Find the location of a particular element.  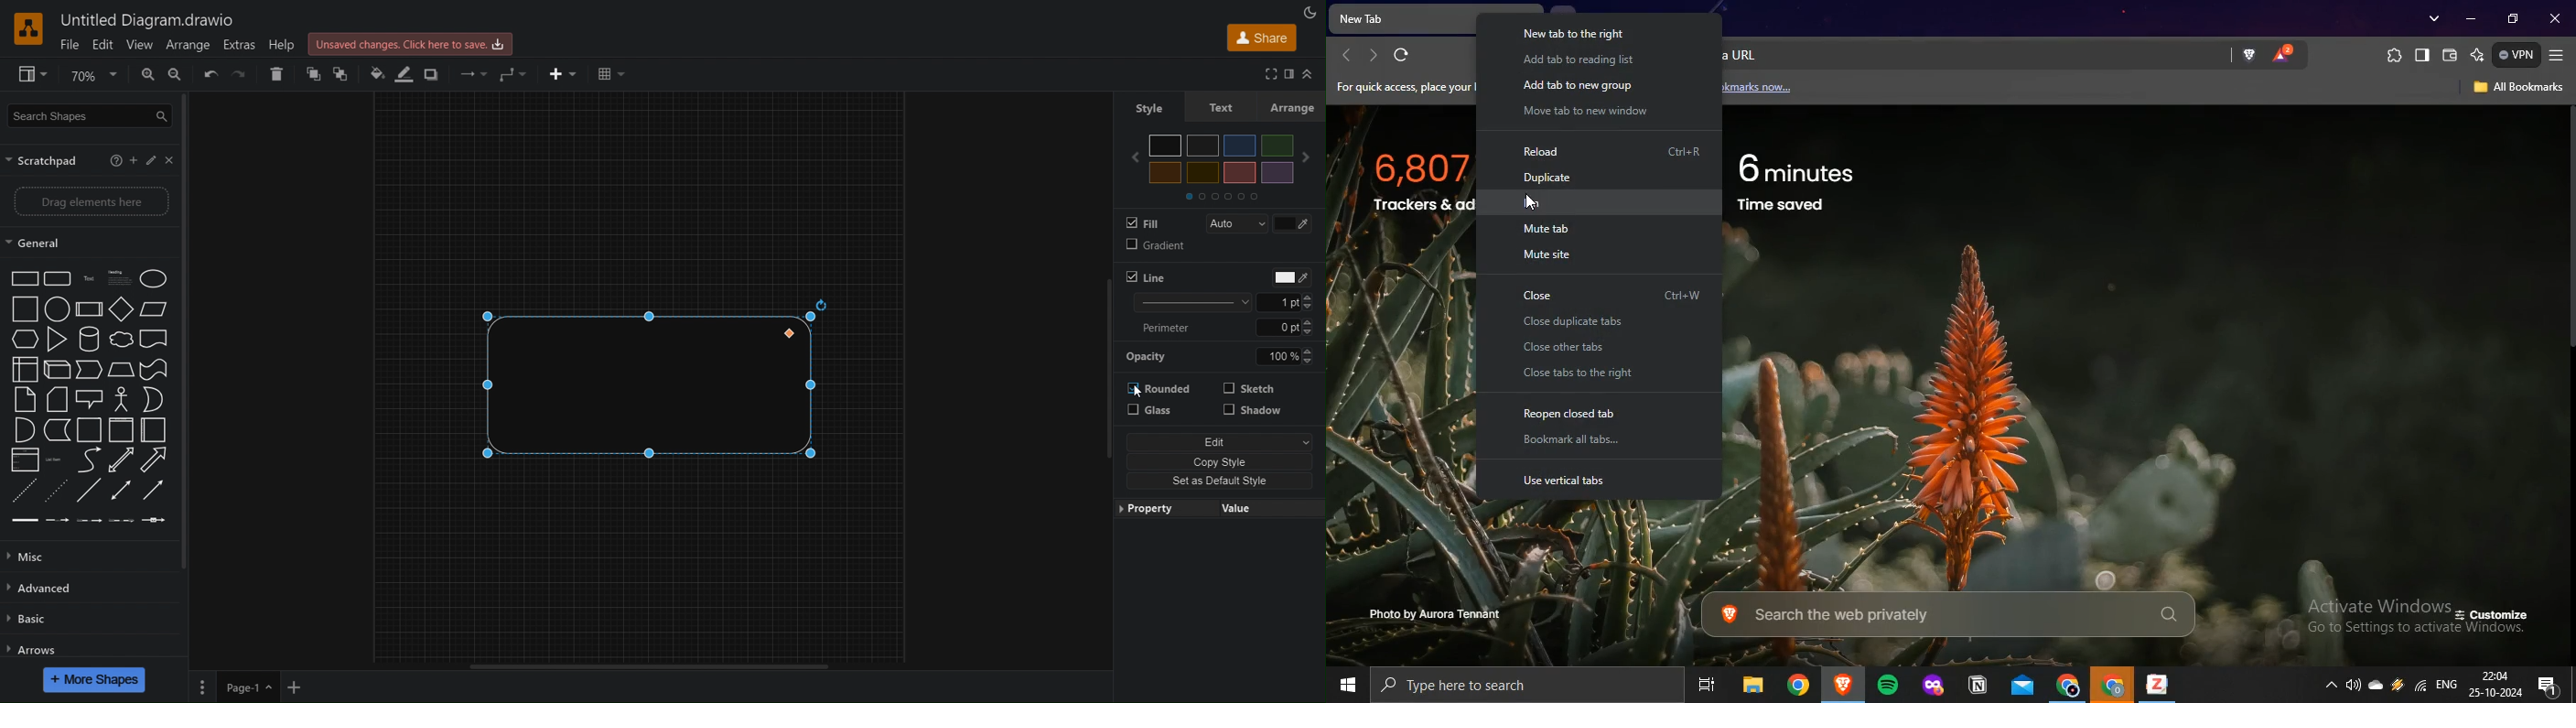

Delete is located at coordinates (274, 76).